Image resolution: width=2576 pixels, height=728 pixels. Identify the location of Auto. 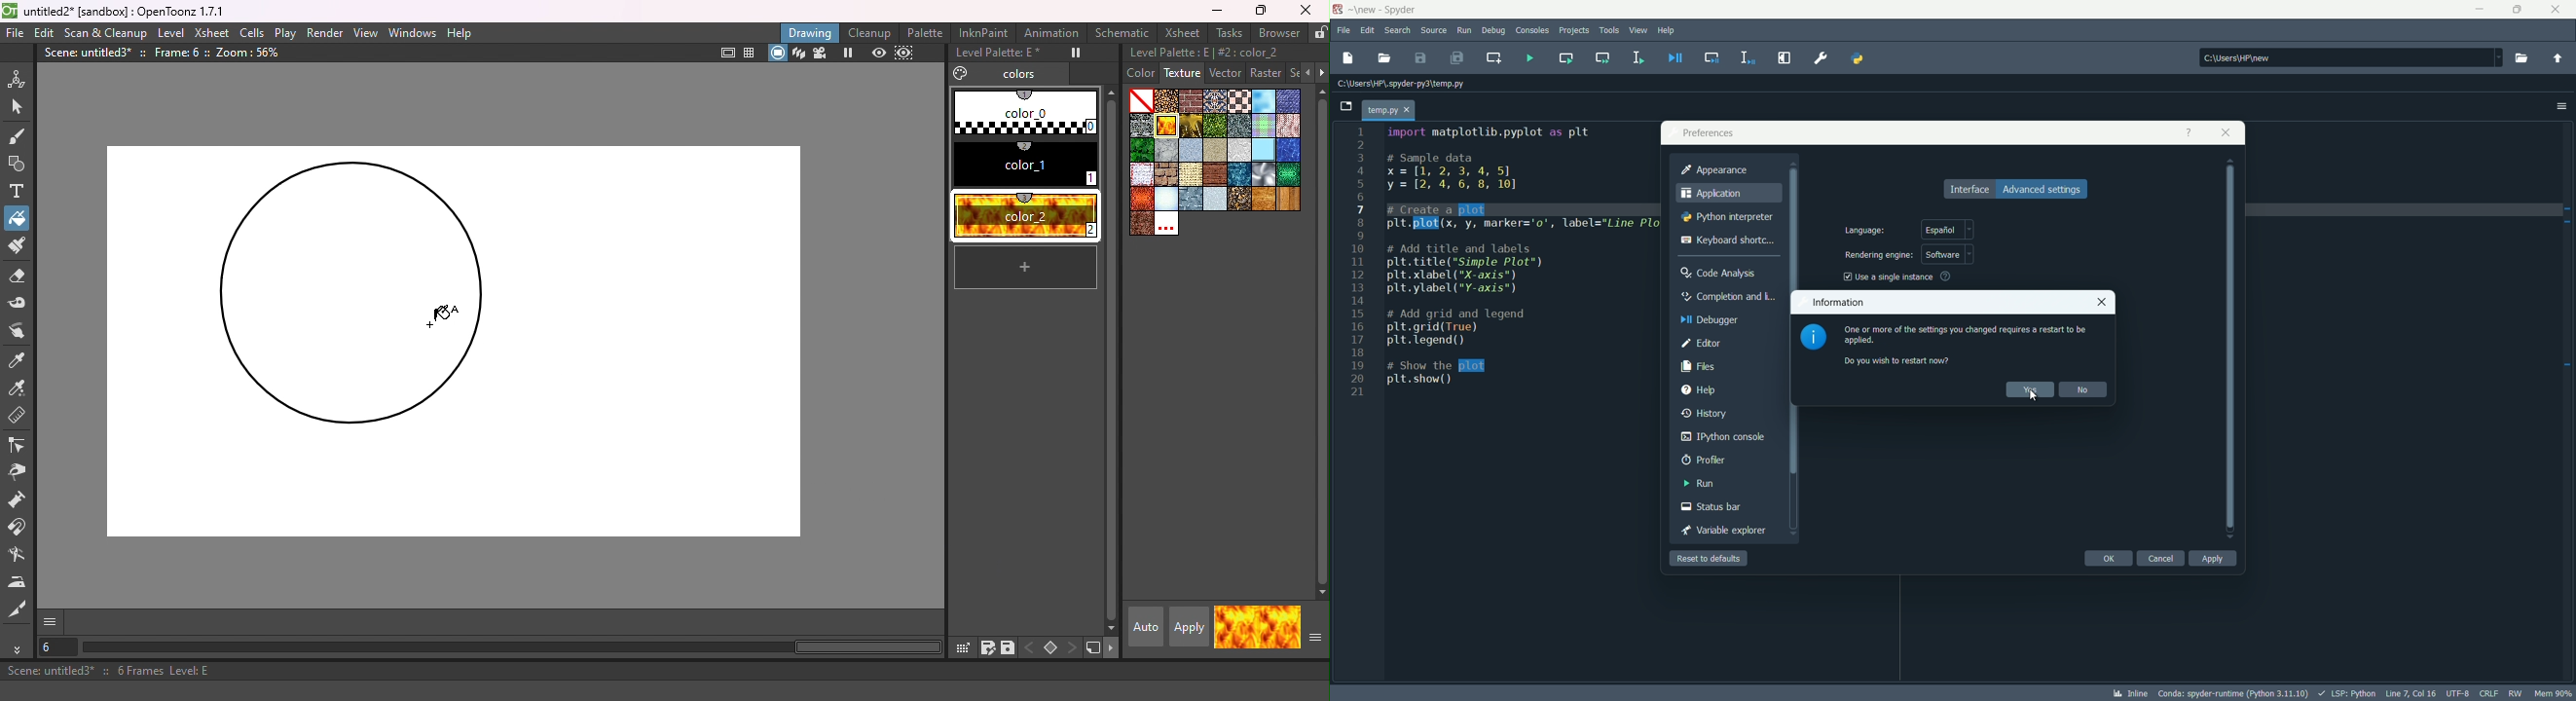
(1144, 627).